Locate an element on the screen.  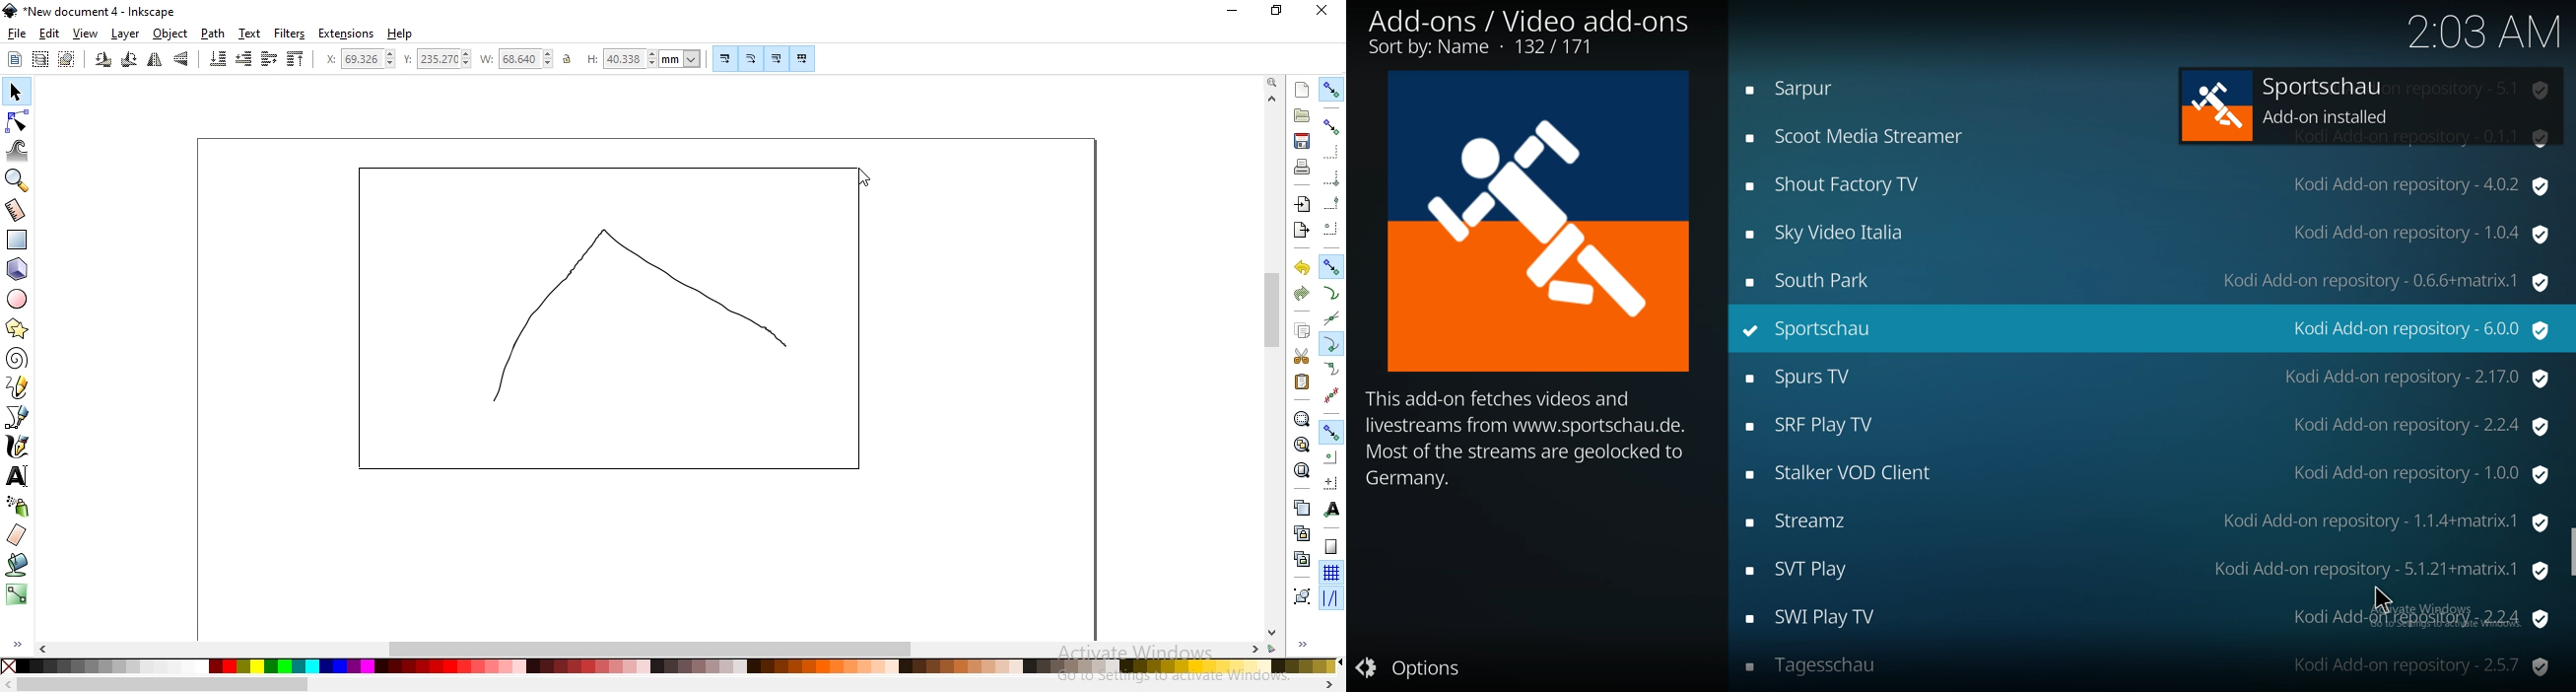
create rectangles and squares is located at coordinates (16, 240).